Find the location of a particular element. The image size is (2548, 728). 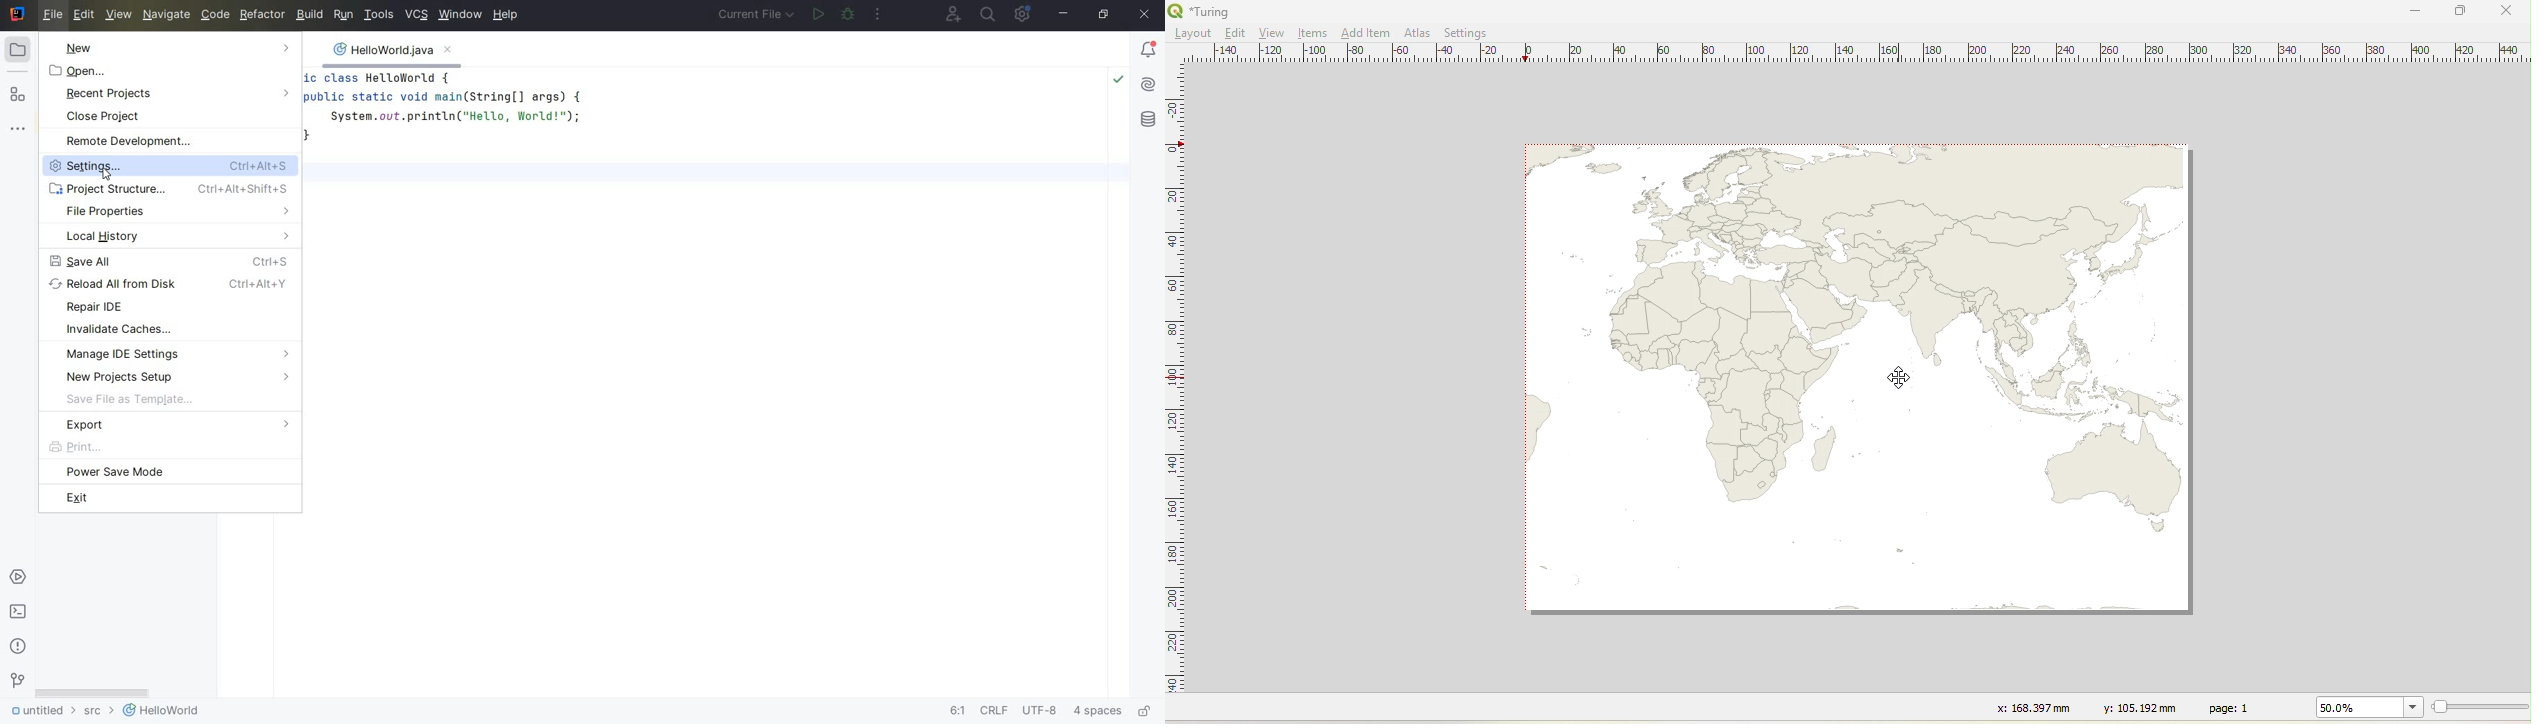

PRINT is located at coordinates (169, 447).